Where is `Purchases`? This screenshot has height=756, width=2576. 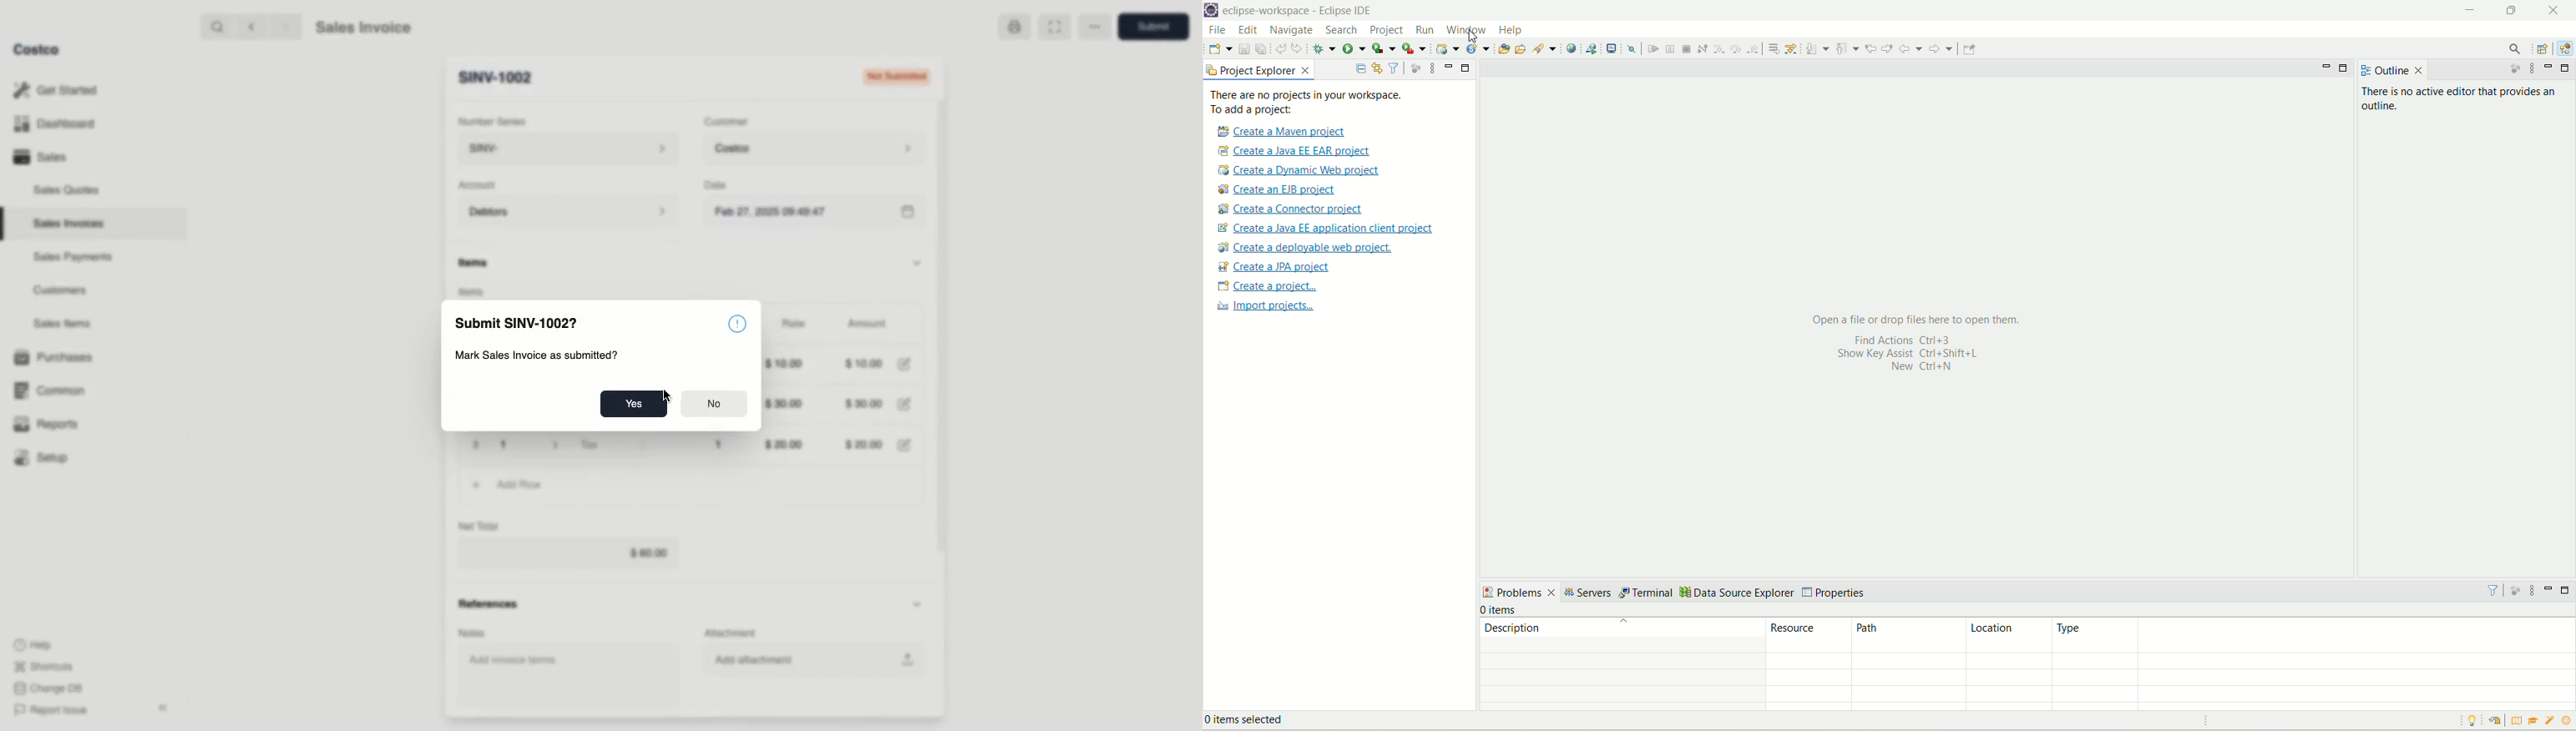
Purchases is located at coordinates (54, 357).